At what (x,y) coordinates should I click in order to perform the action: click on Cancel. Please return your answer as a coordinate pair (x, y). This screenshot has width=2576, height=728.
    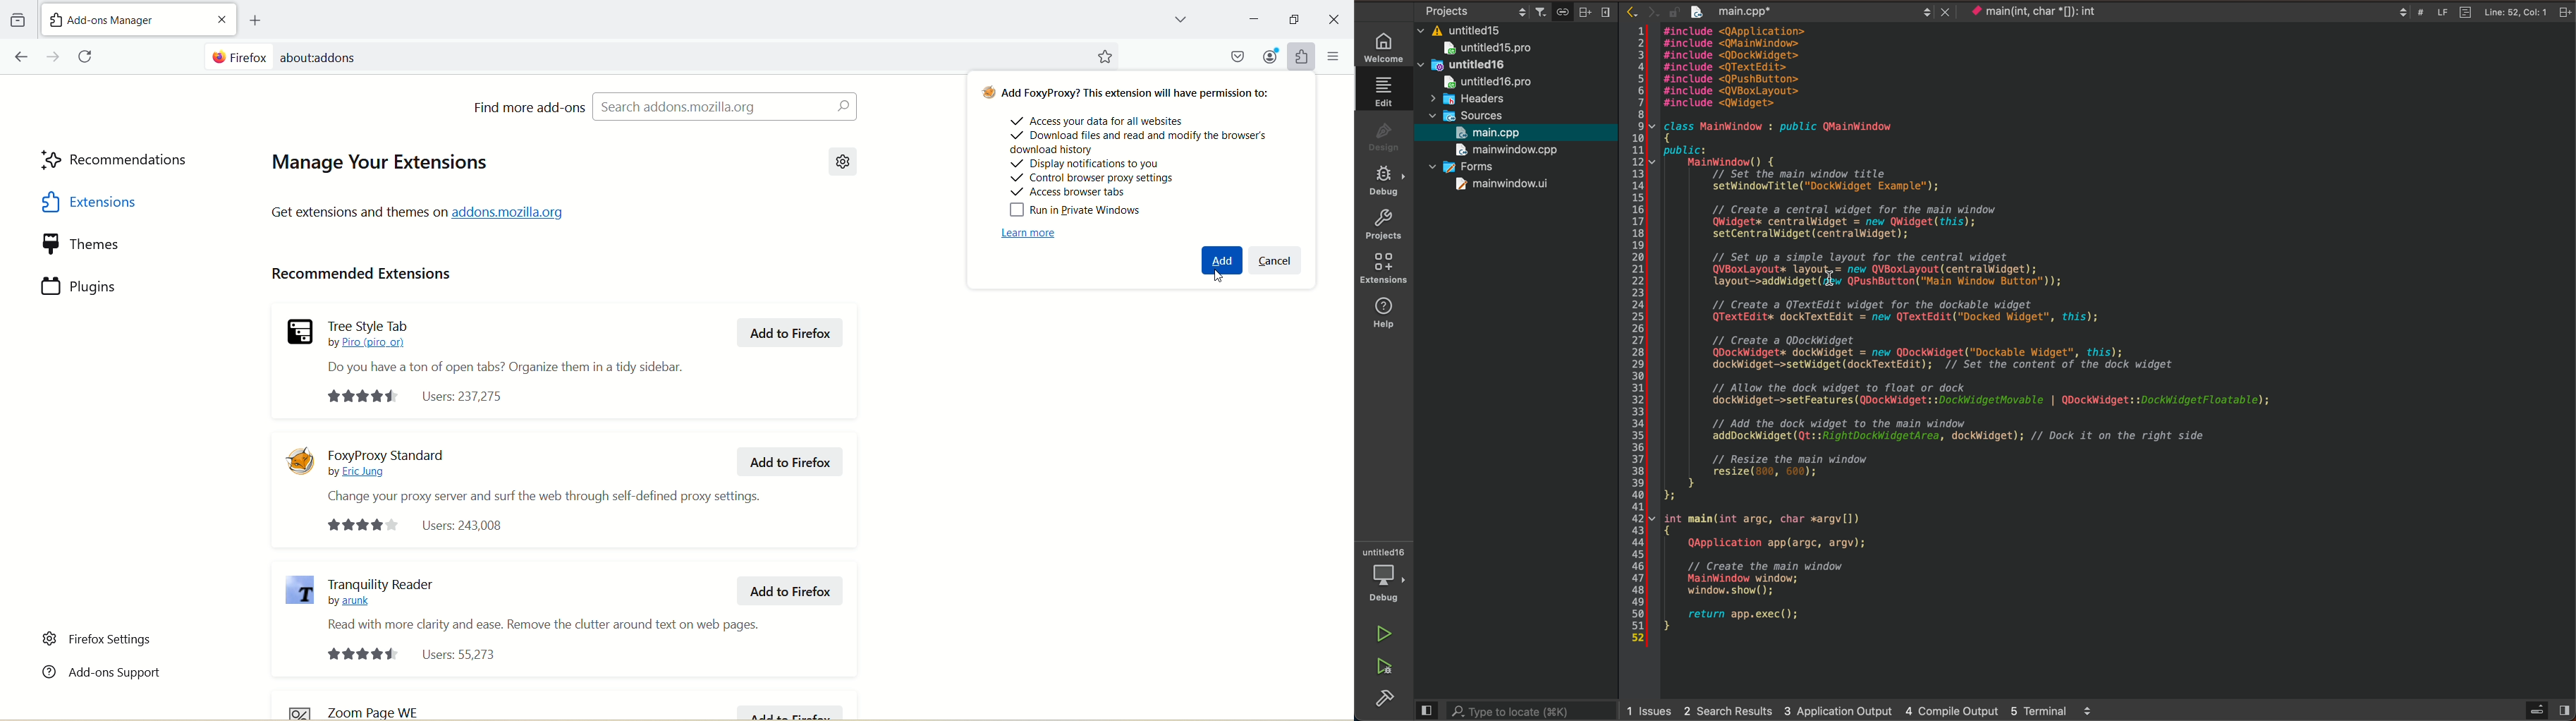
    Looking at the image, I should click on (1277, 260).